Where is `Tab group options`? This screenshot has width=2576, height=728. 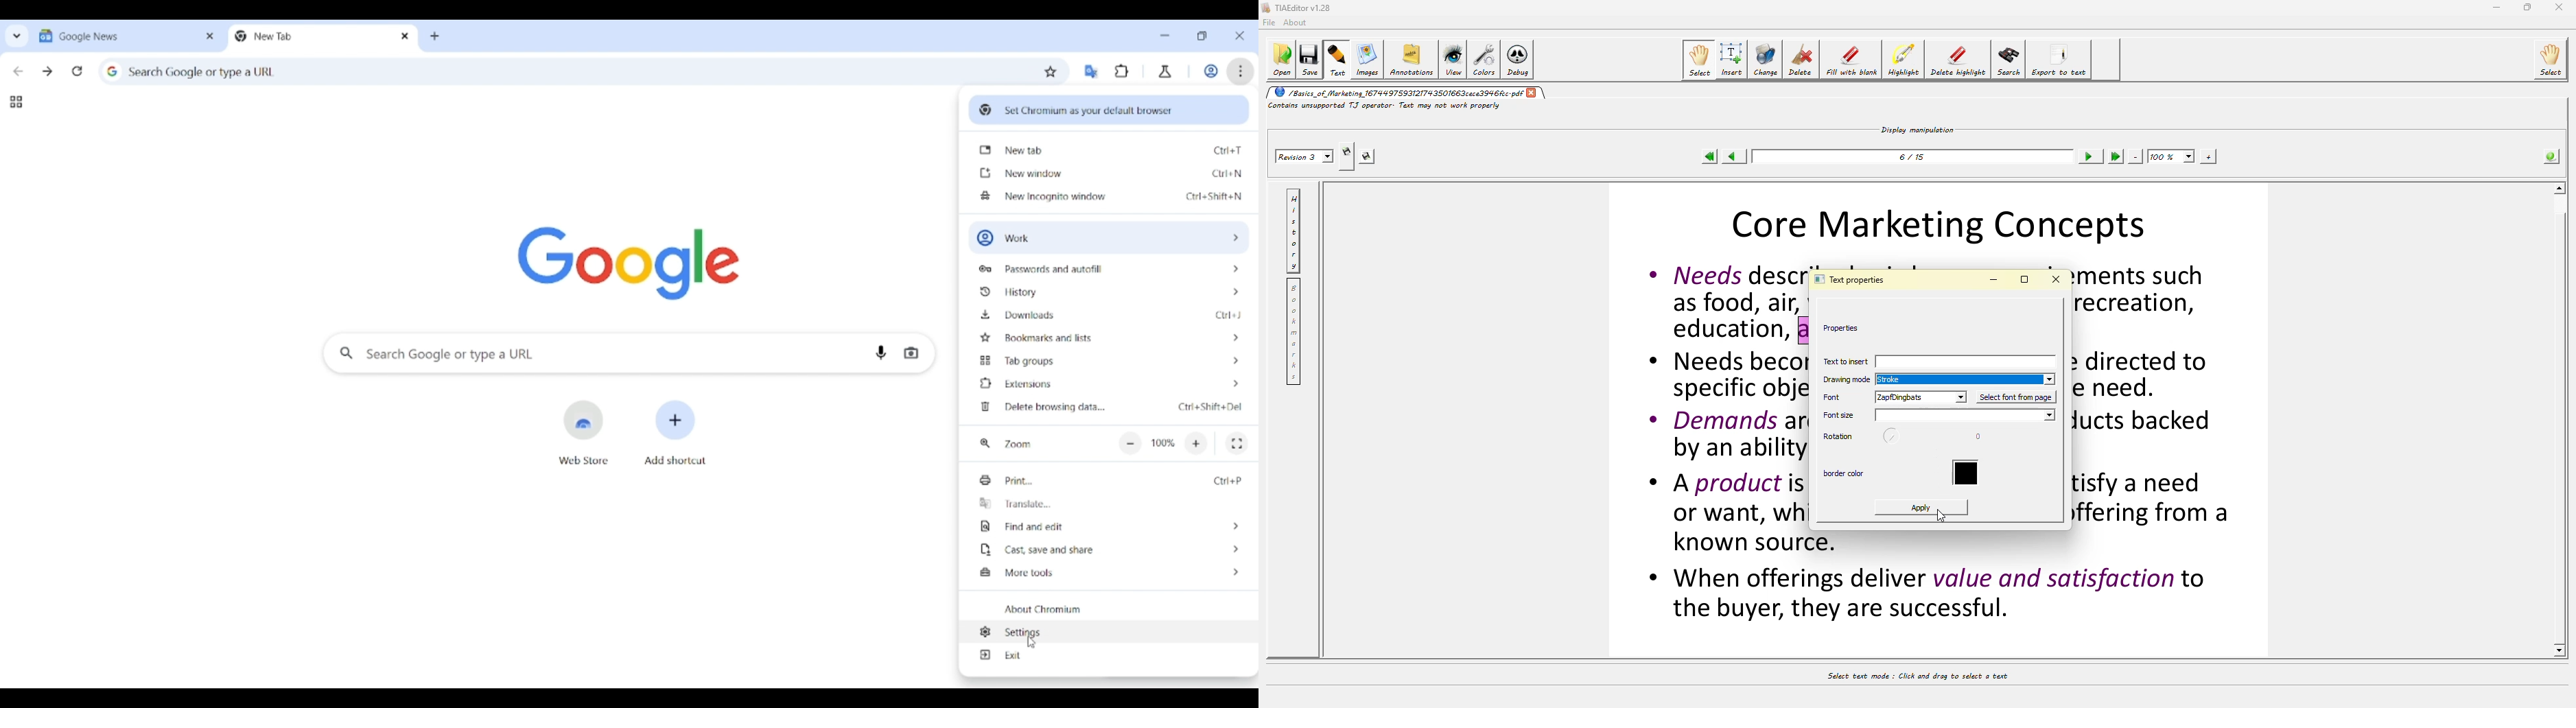
Tab group options is located at coordinates (1111, 360).